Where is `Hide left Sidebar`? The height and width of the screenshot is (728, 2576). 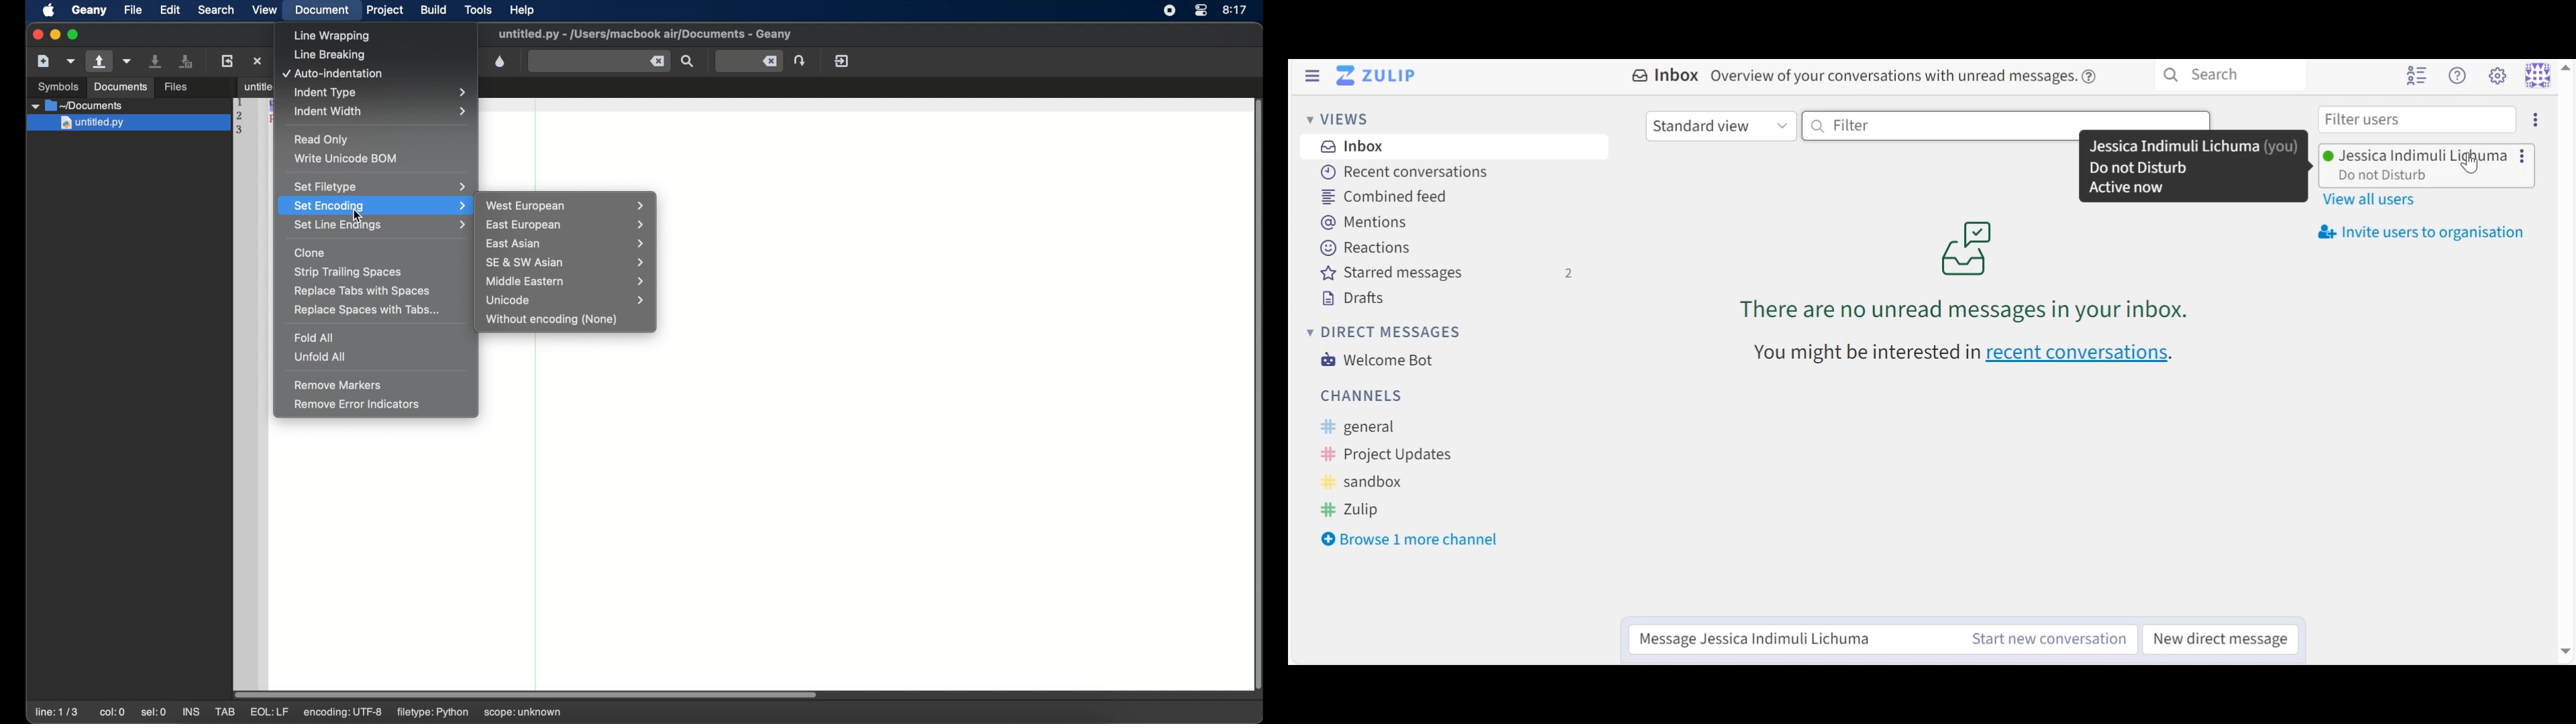 Hide left Sidebar is located at coordinates (1311, 76).